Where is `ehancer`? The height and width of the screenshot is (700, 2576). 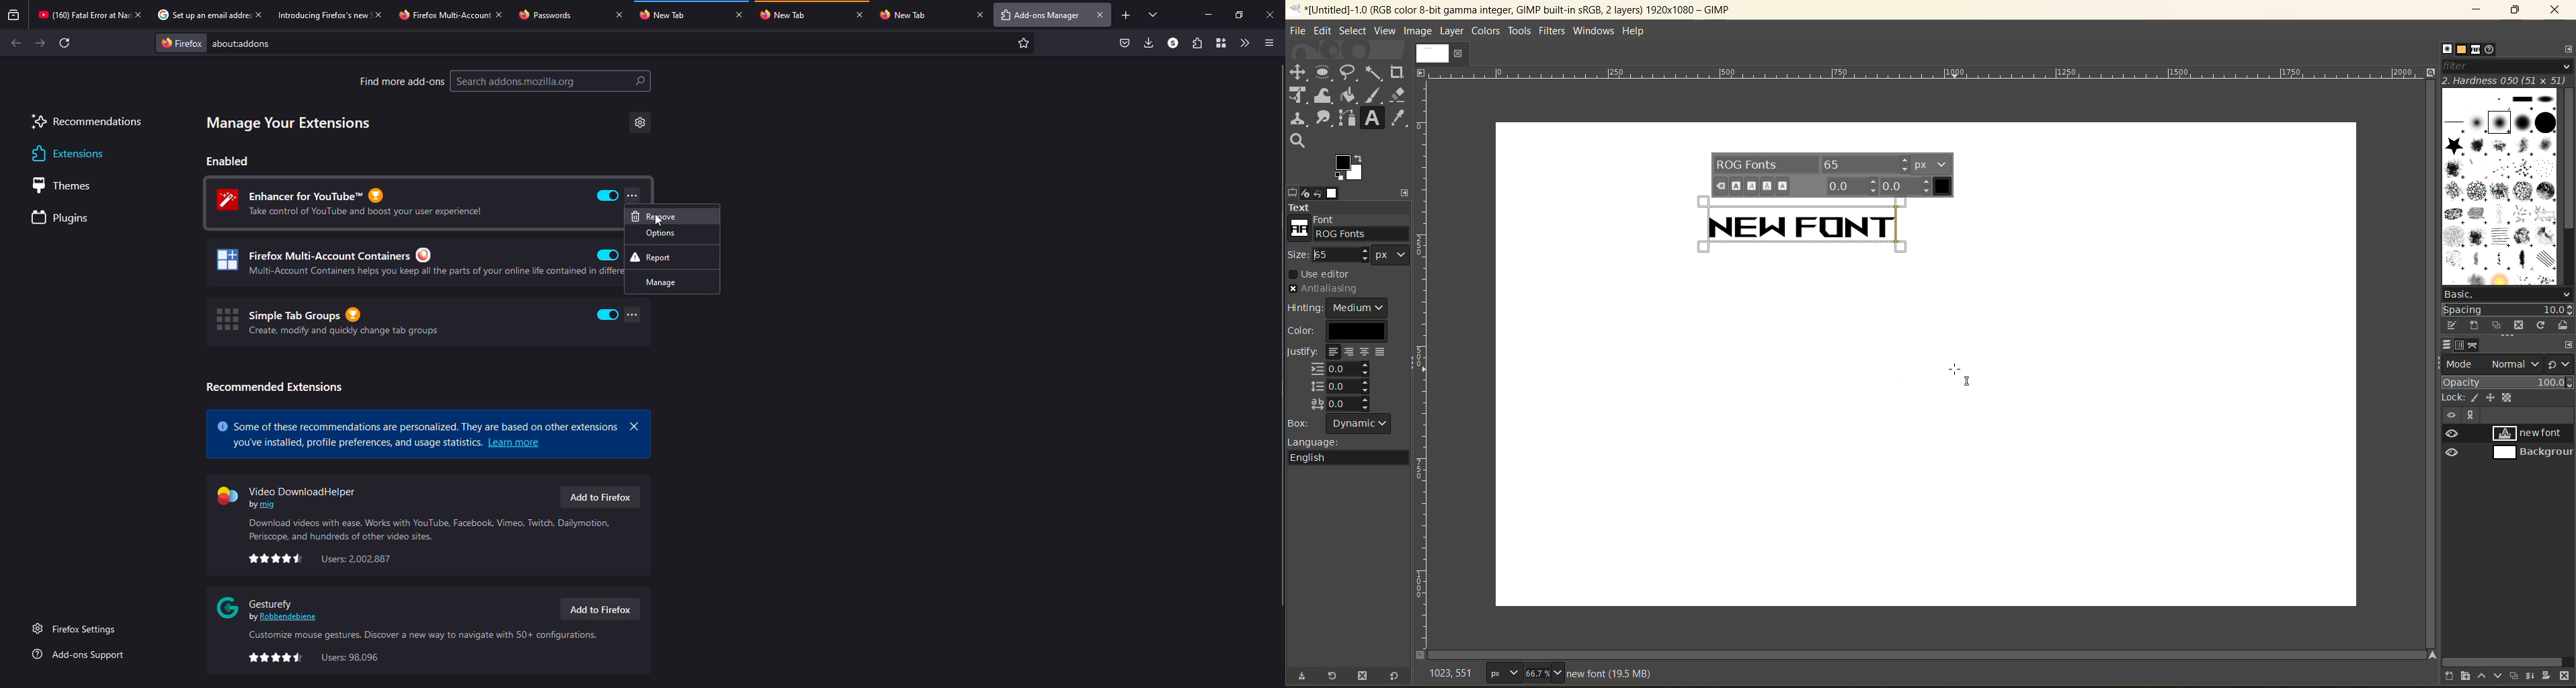
ehancer is located at coordinates (358, 203).